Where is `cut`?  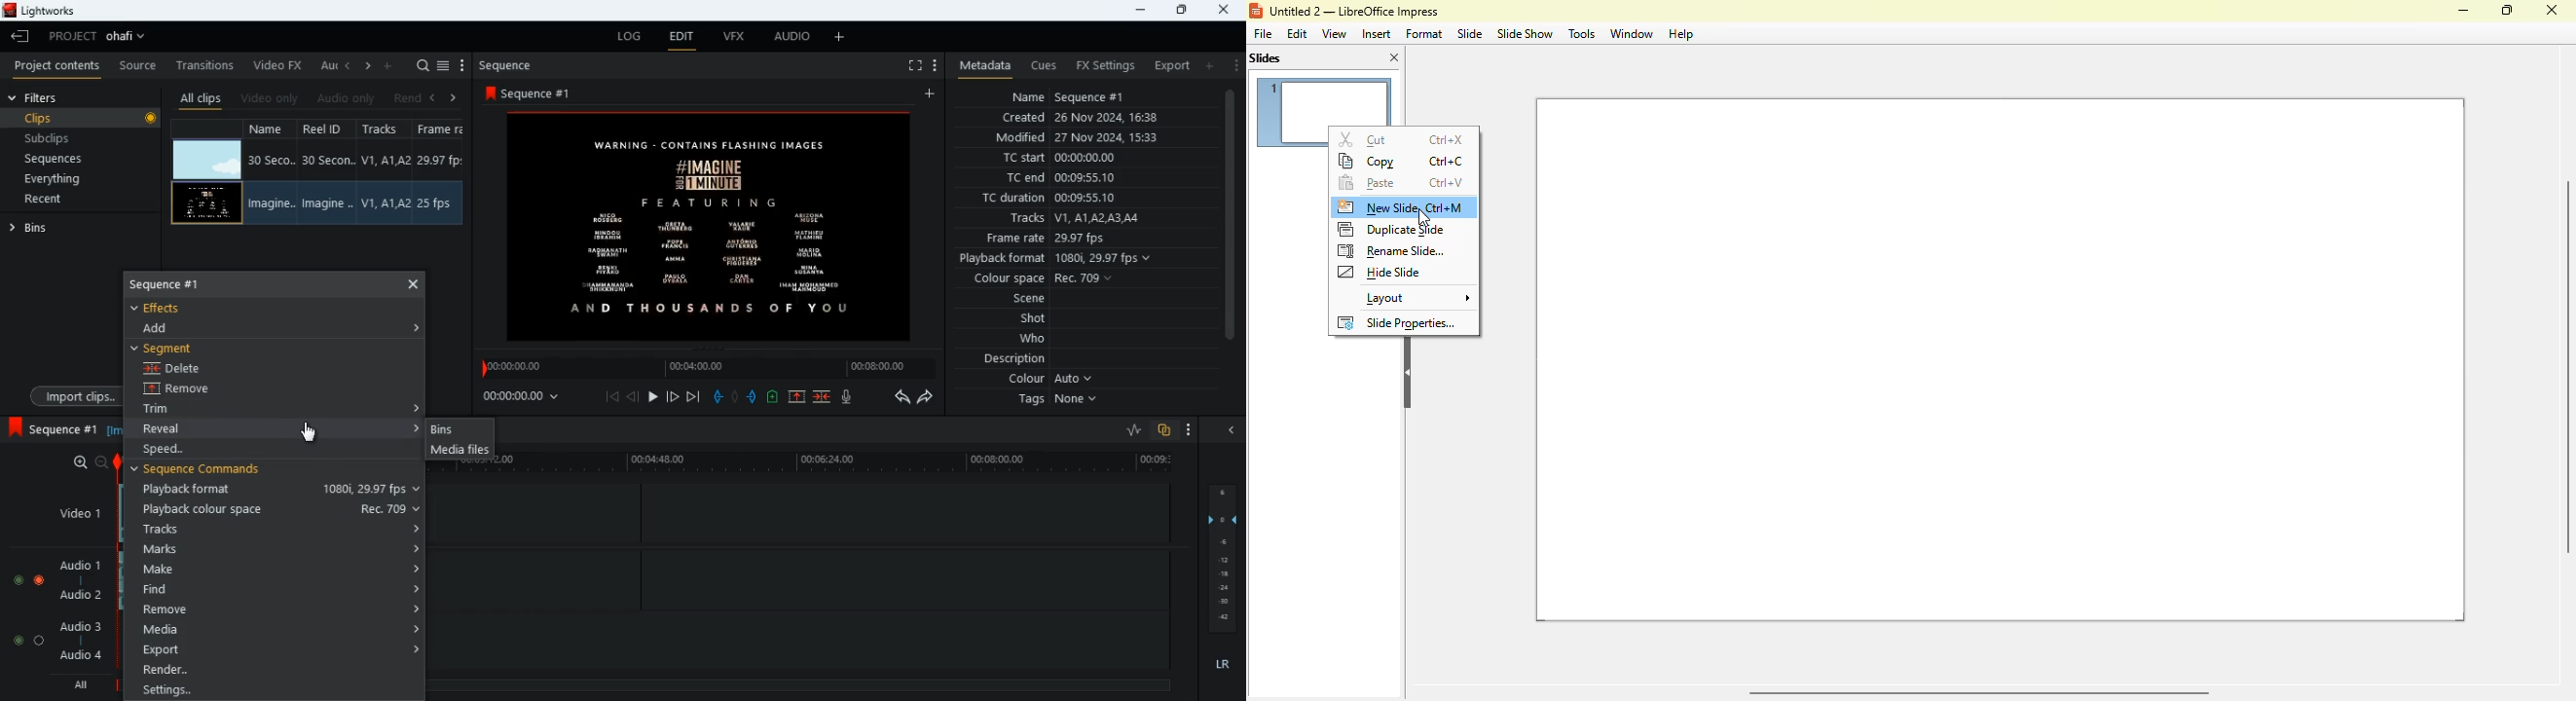 cut is located at coordinates (1363, 139).